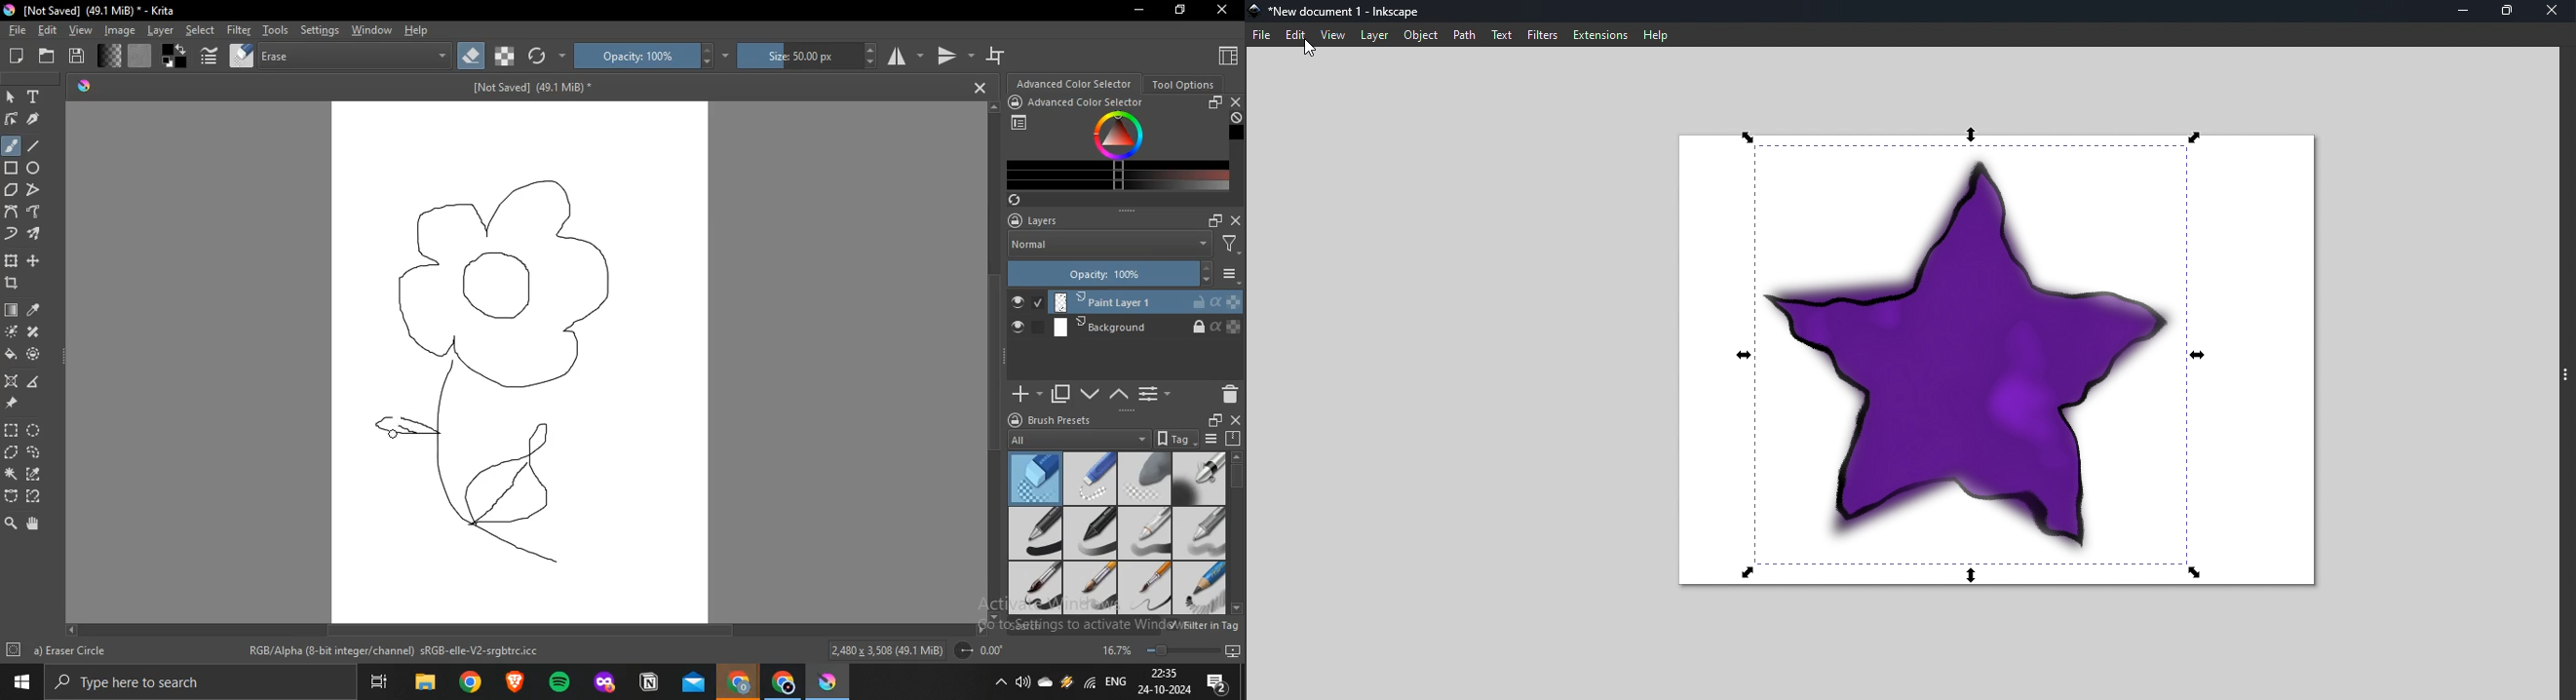  Describe the element at coordinates (1018, 200) in the screenshot. I see `Sync` at that location.